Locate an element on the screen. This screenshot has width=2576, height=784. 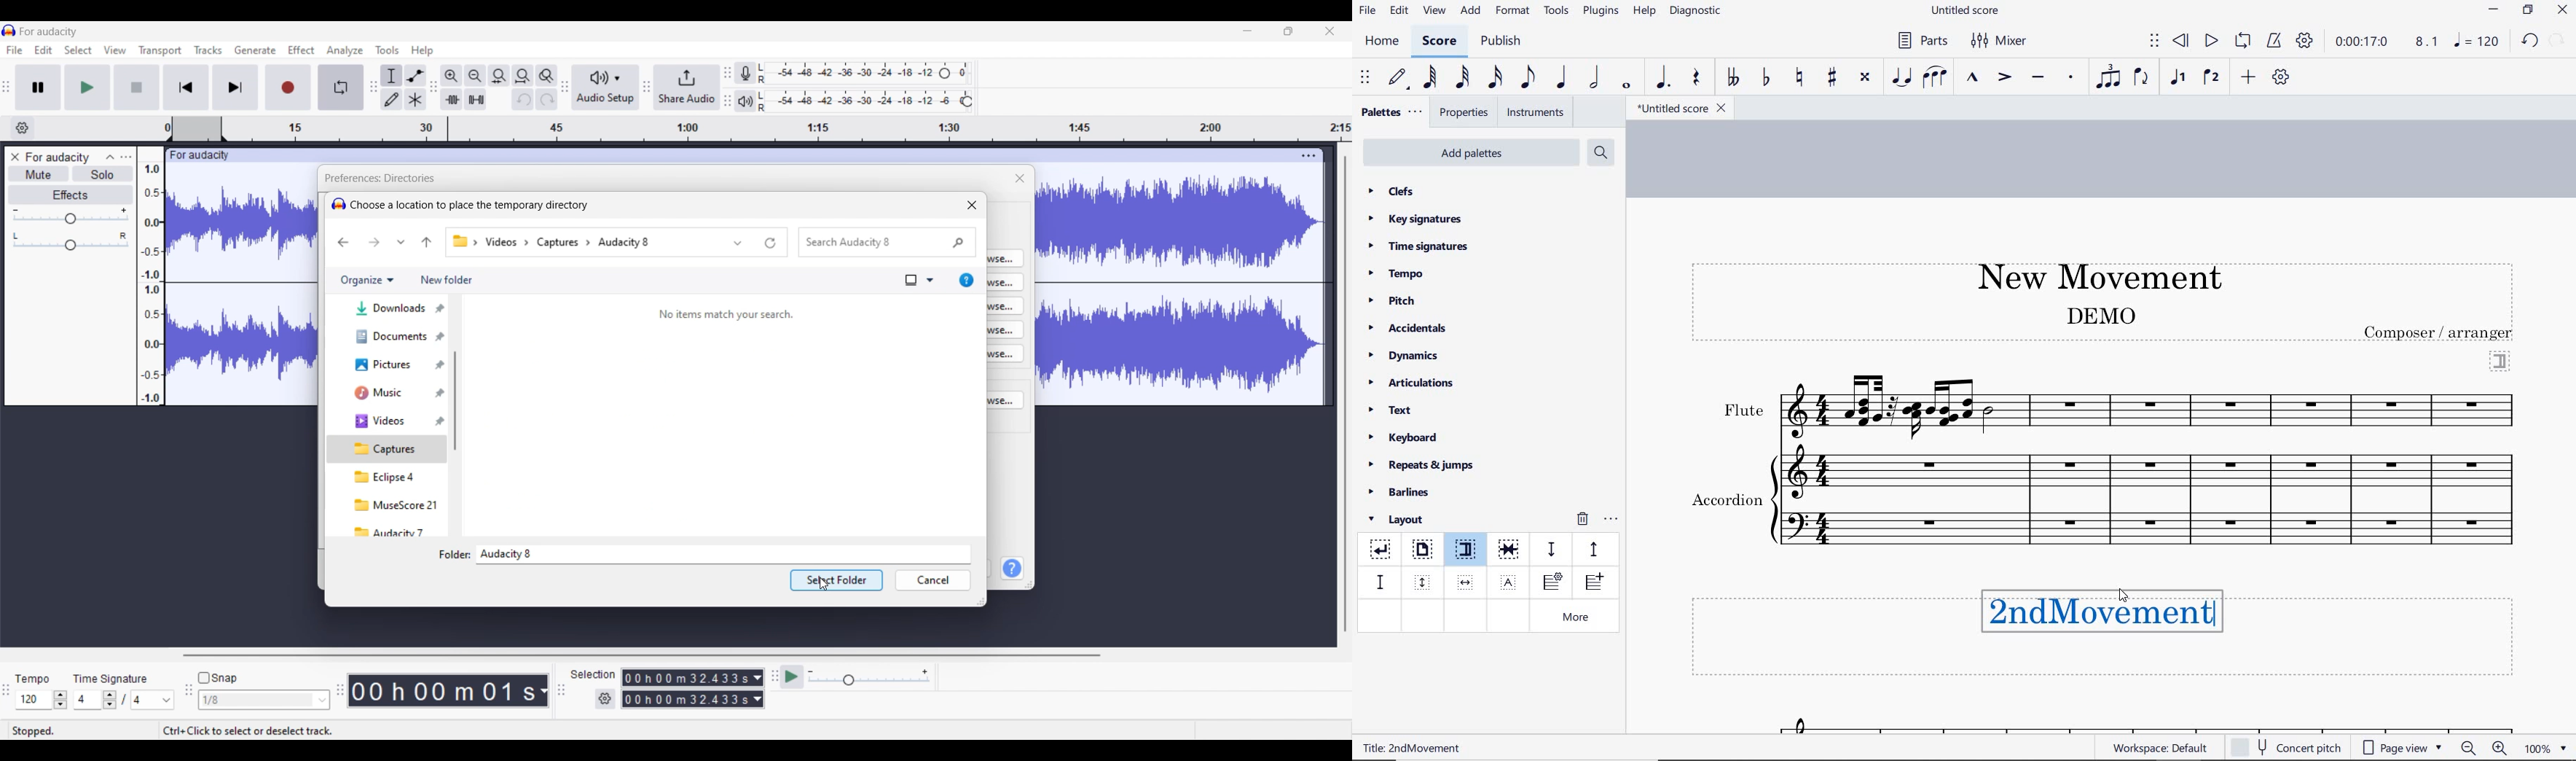
cursor is located at coordinates (2126, 598).